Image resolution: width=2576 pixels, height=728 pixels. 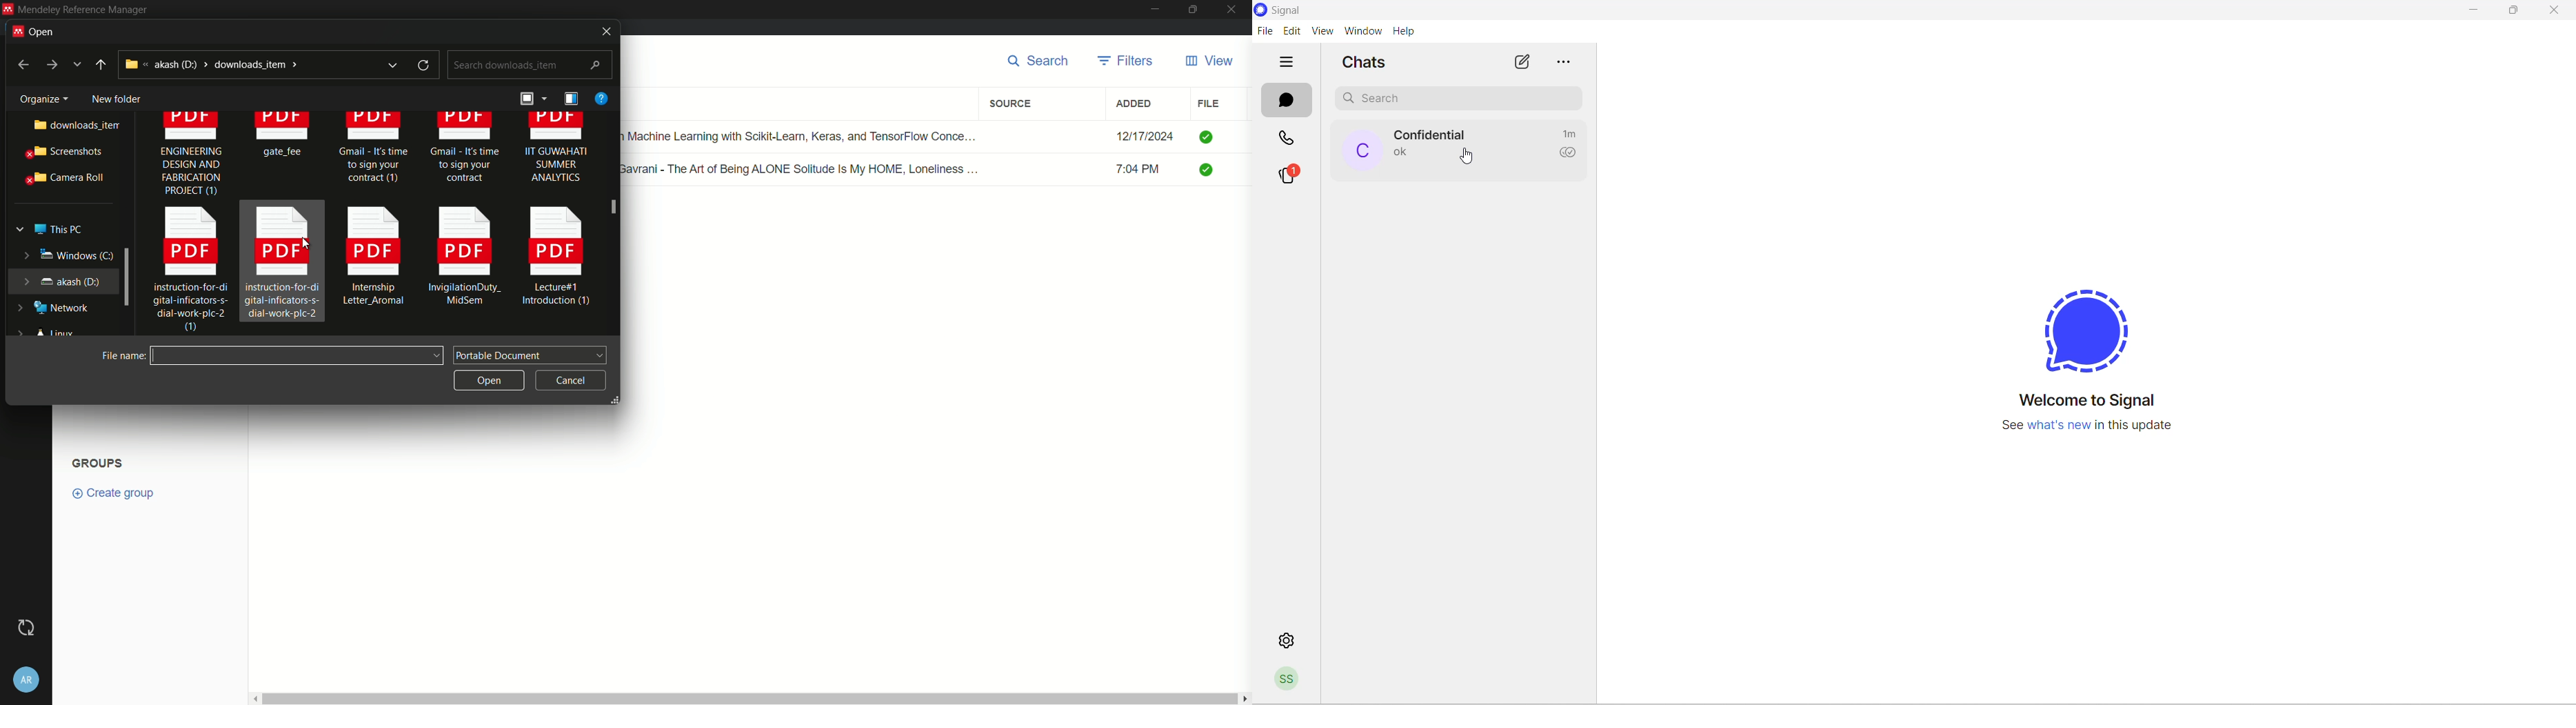 I want to click on maximize, so click(x=1195, y=10).